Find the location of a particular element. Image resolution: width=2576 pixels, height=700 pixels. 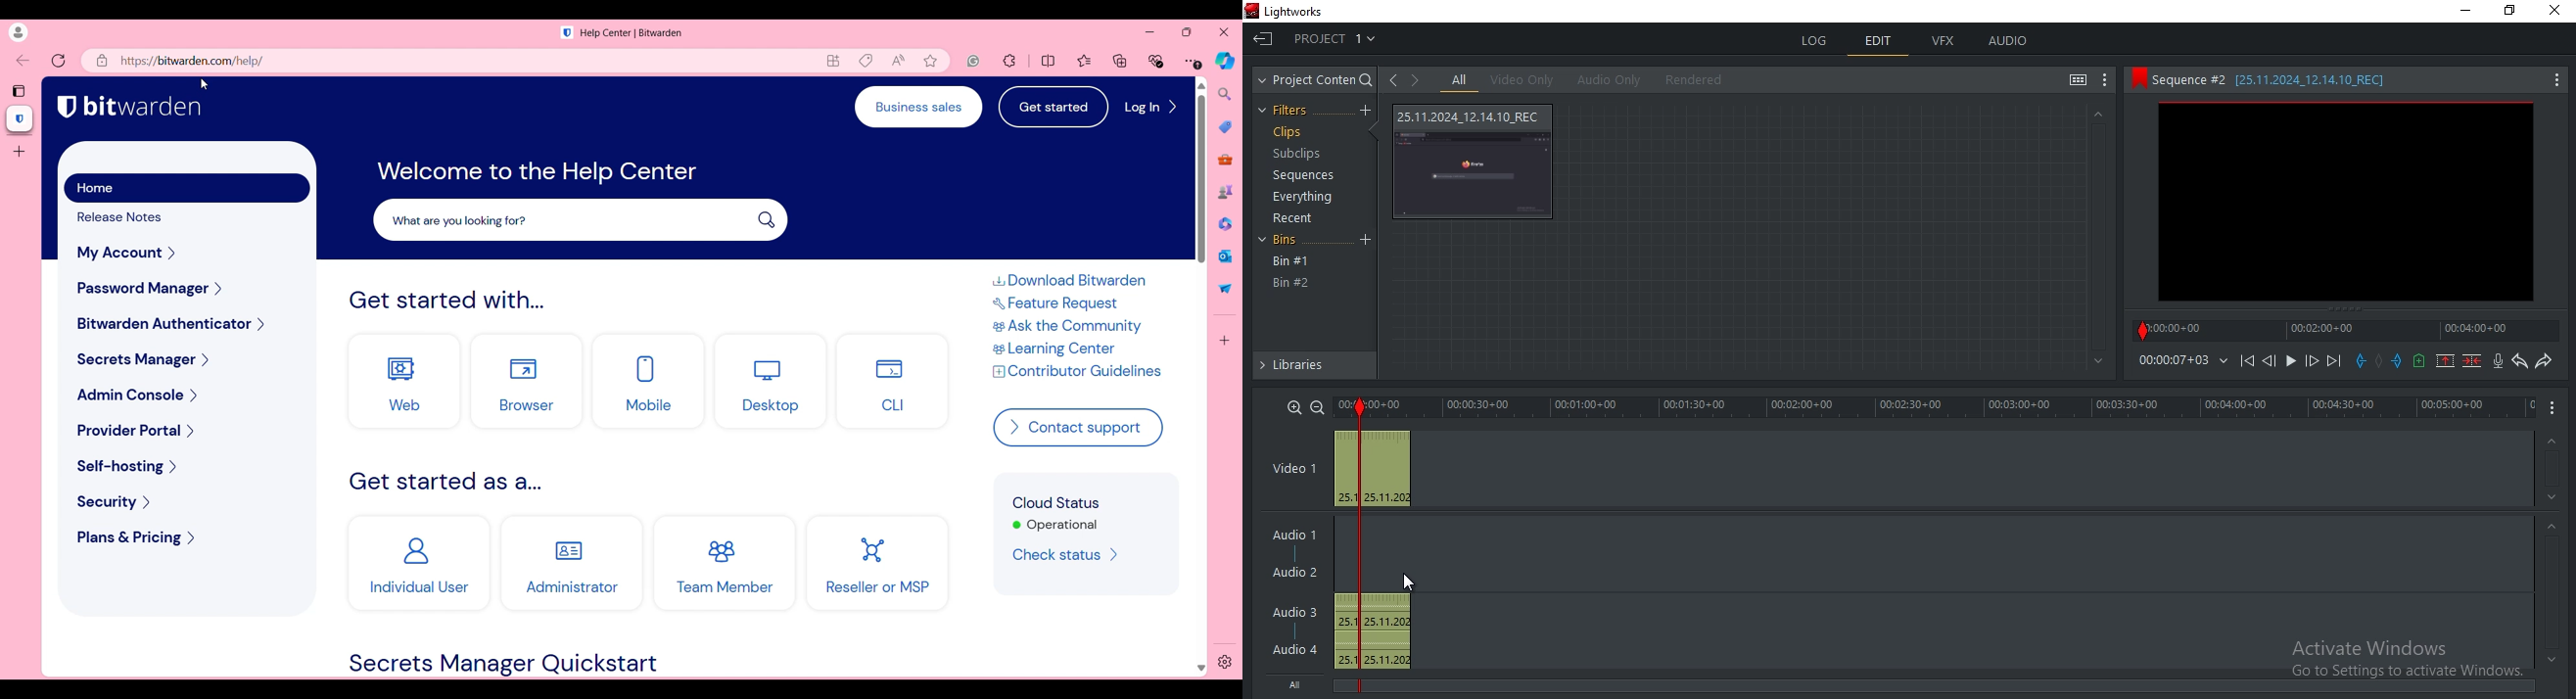

Add mark is located at coordinates (2380, 361).